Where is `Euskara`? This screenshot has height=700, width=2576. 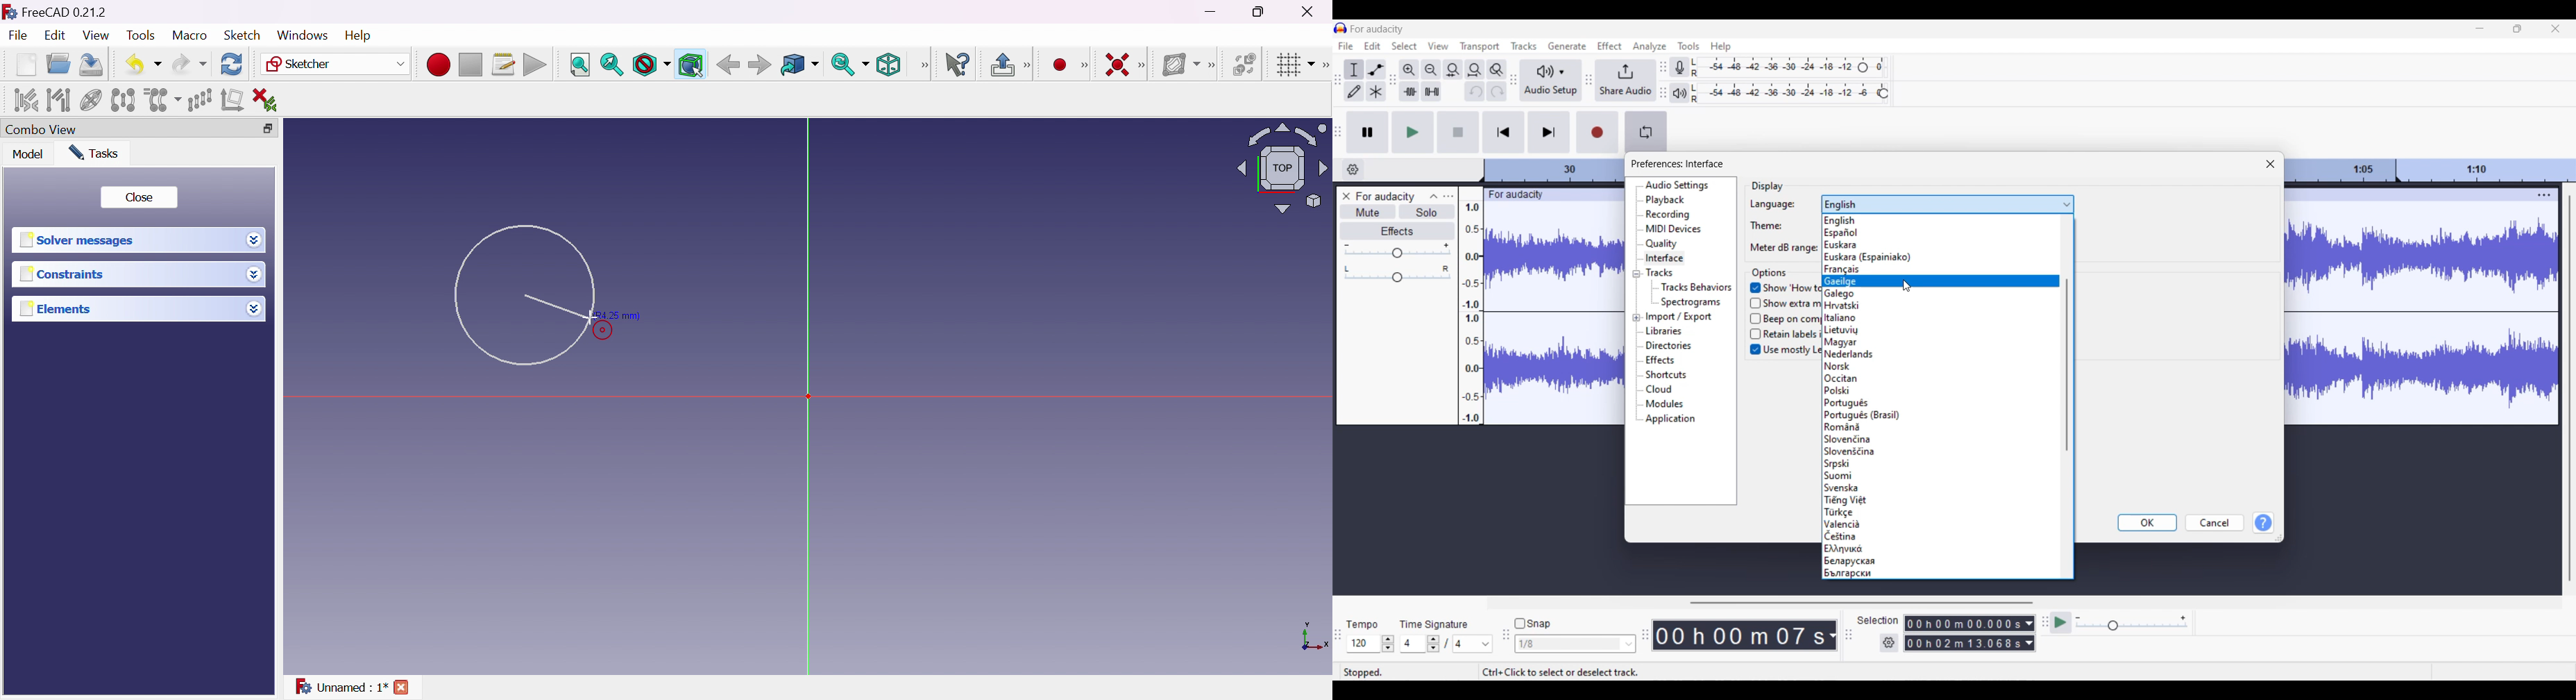
Euskara is located at coordinates (1844, 245).